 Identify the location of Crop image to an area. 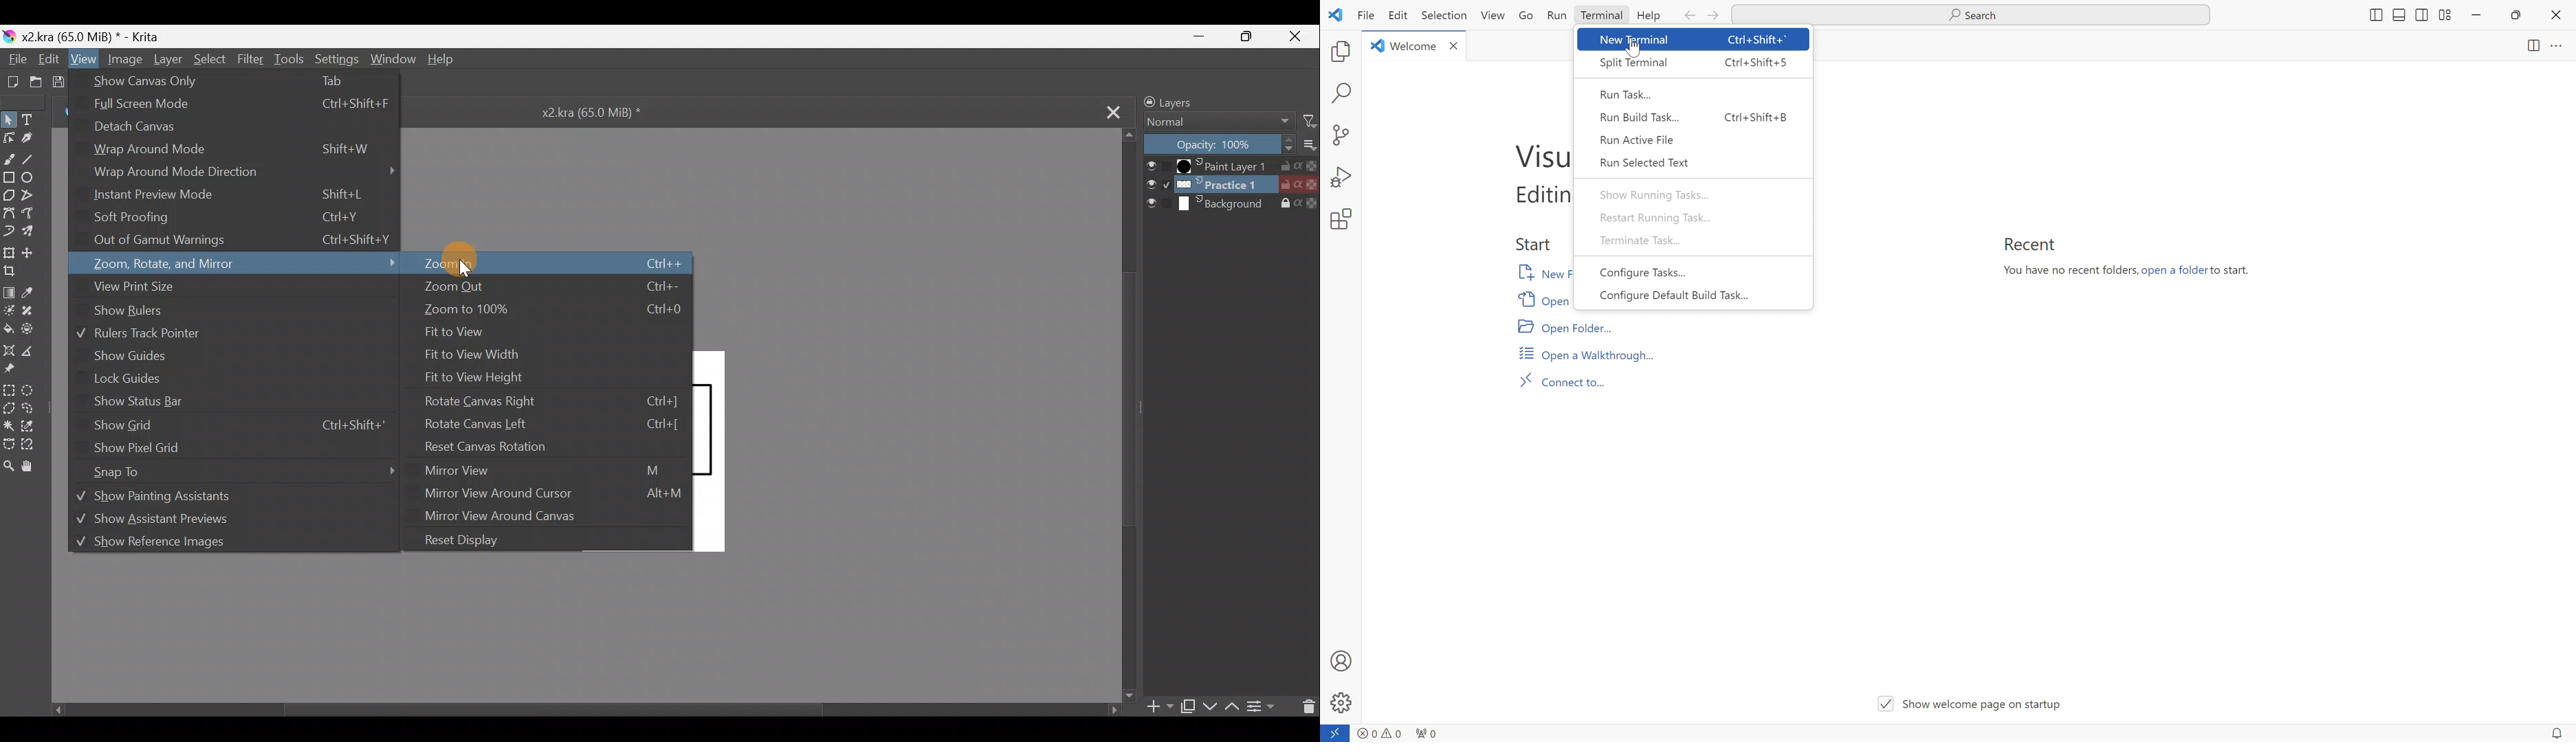
(14, 274).